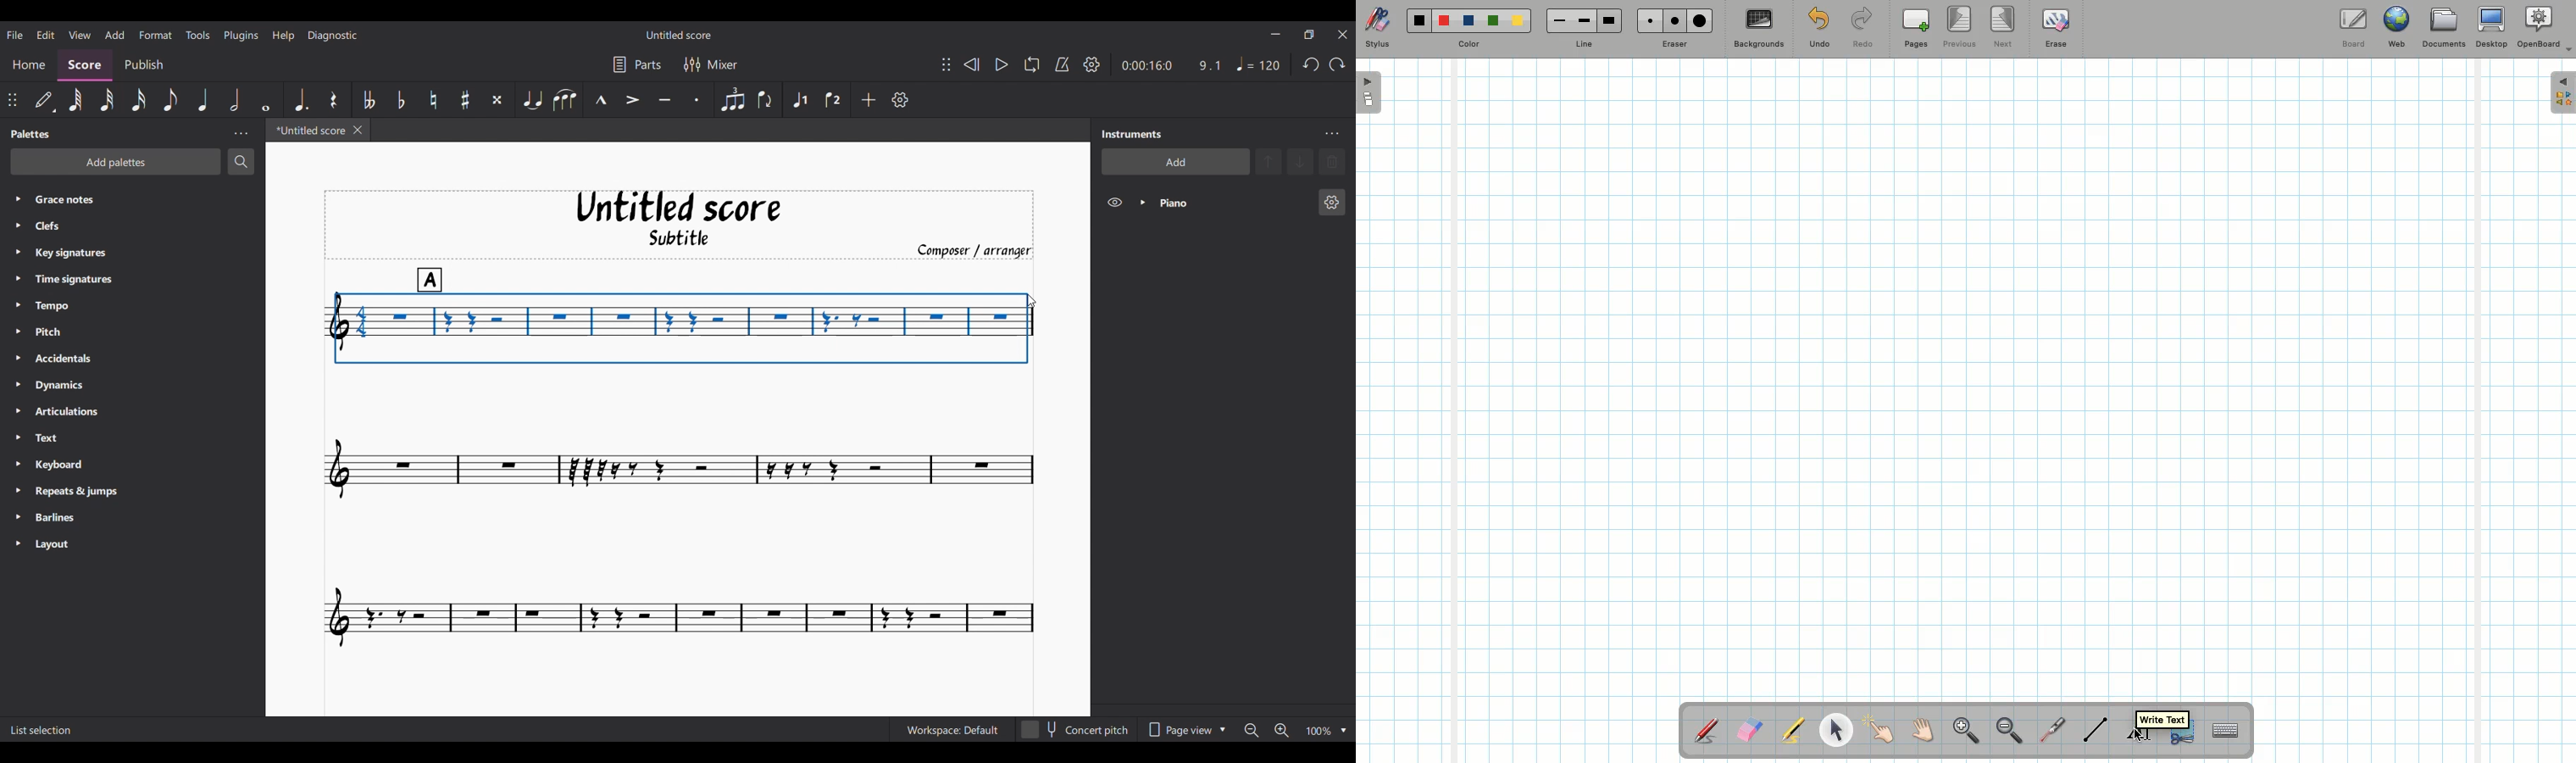  I want to click on Layout, so click(73, 545).